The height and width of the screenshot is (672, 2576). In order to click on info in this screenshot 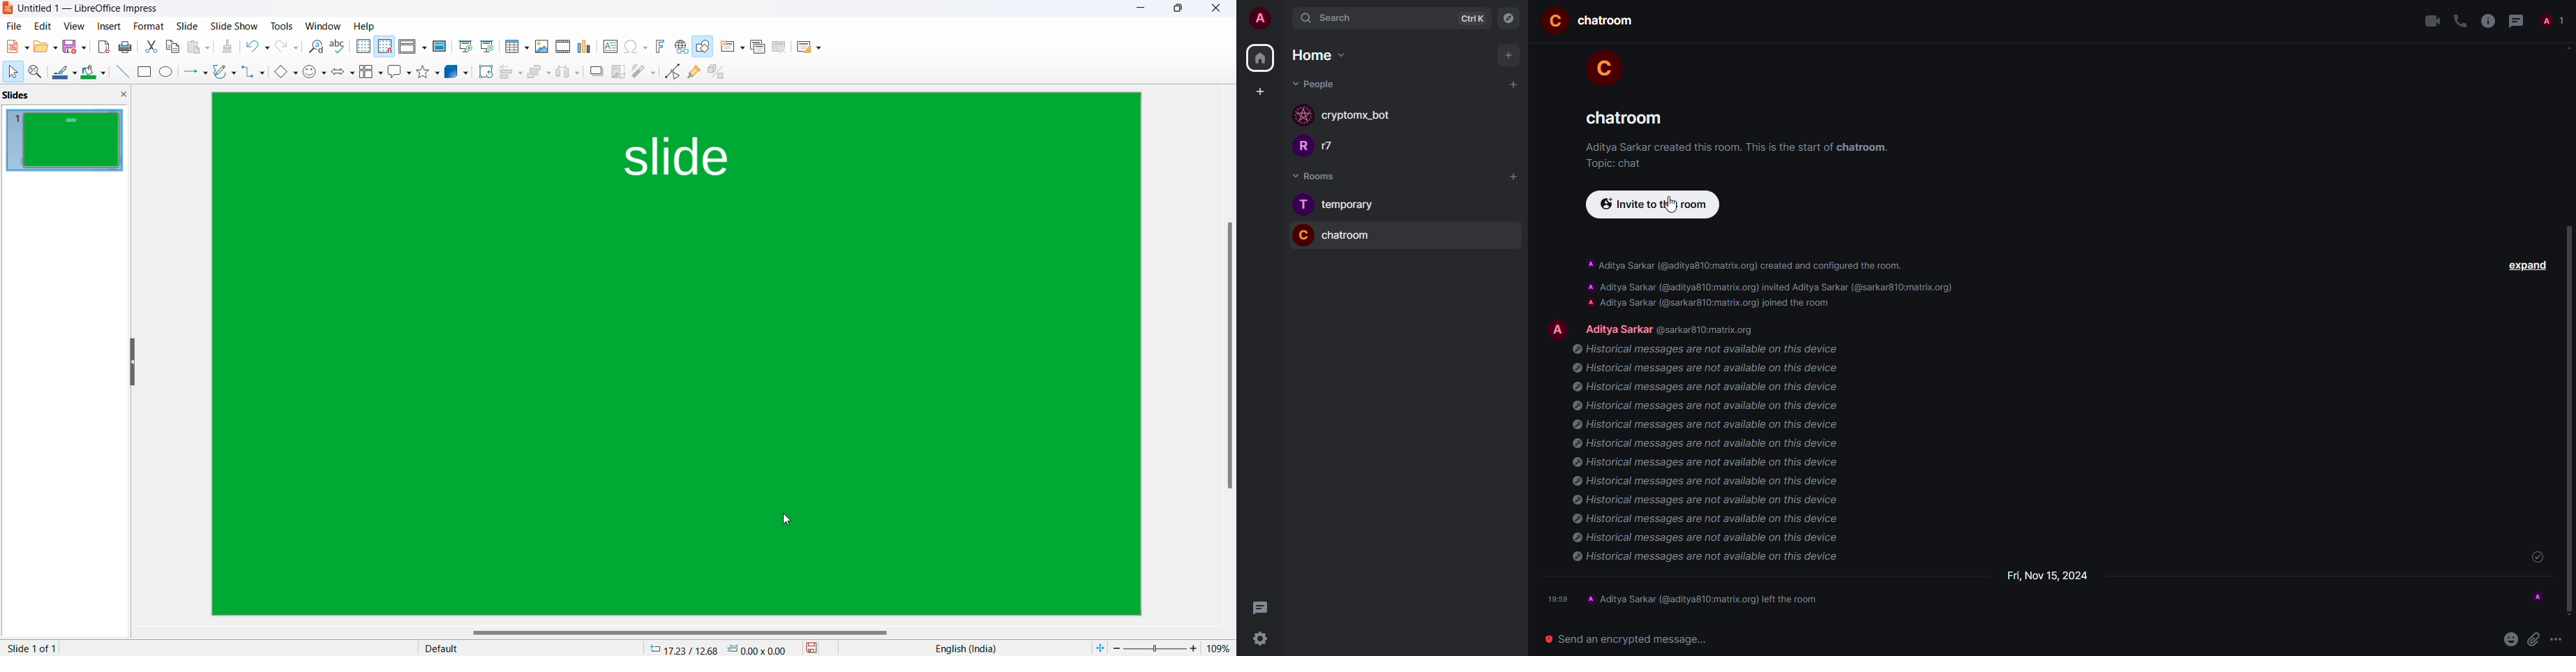, I will do `click(1778, 284)`.